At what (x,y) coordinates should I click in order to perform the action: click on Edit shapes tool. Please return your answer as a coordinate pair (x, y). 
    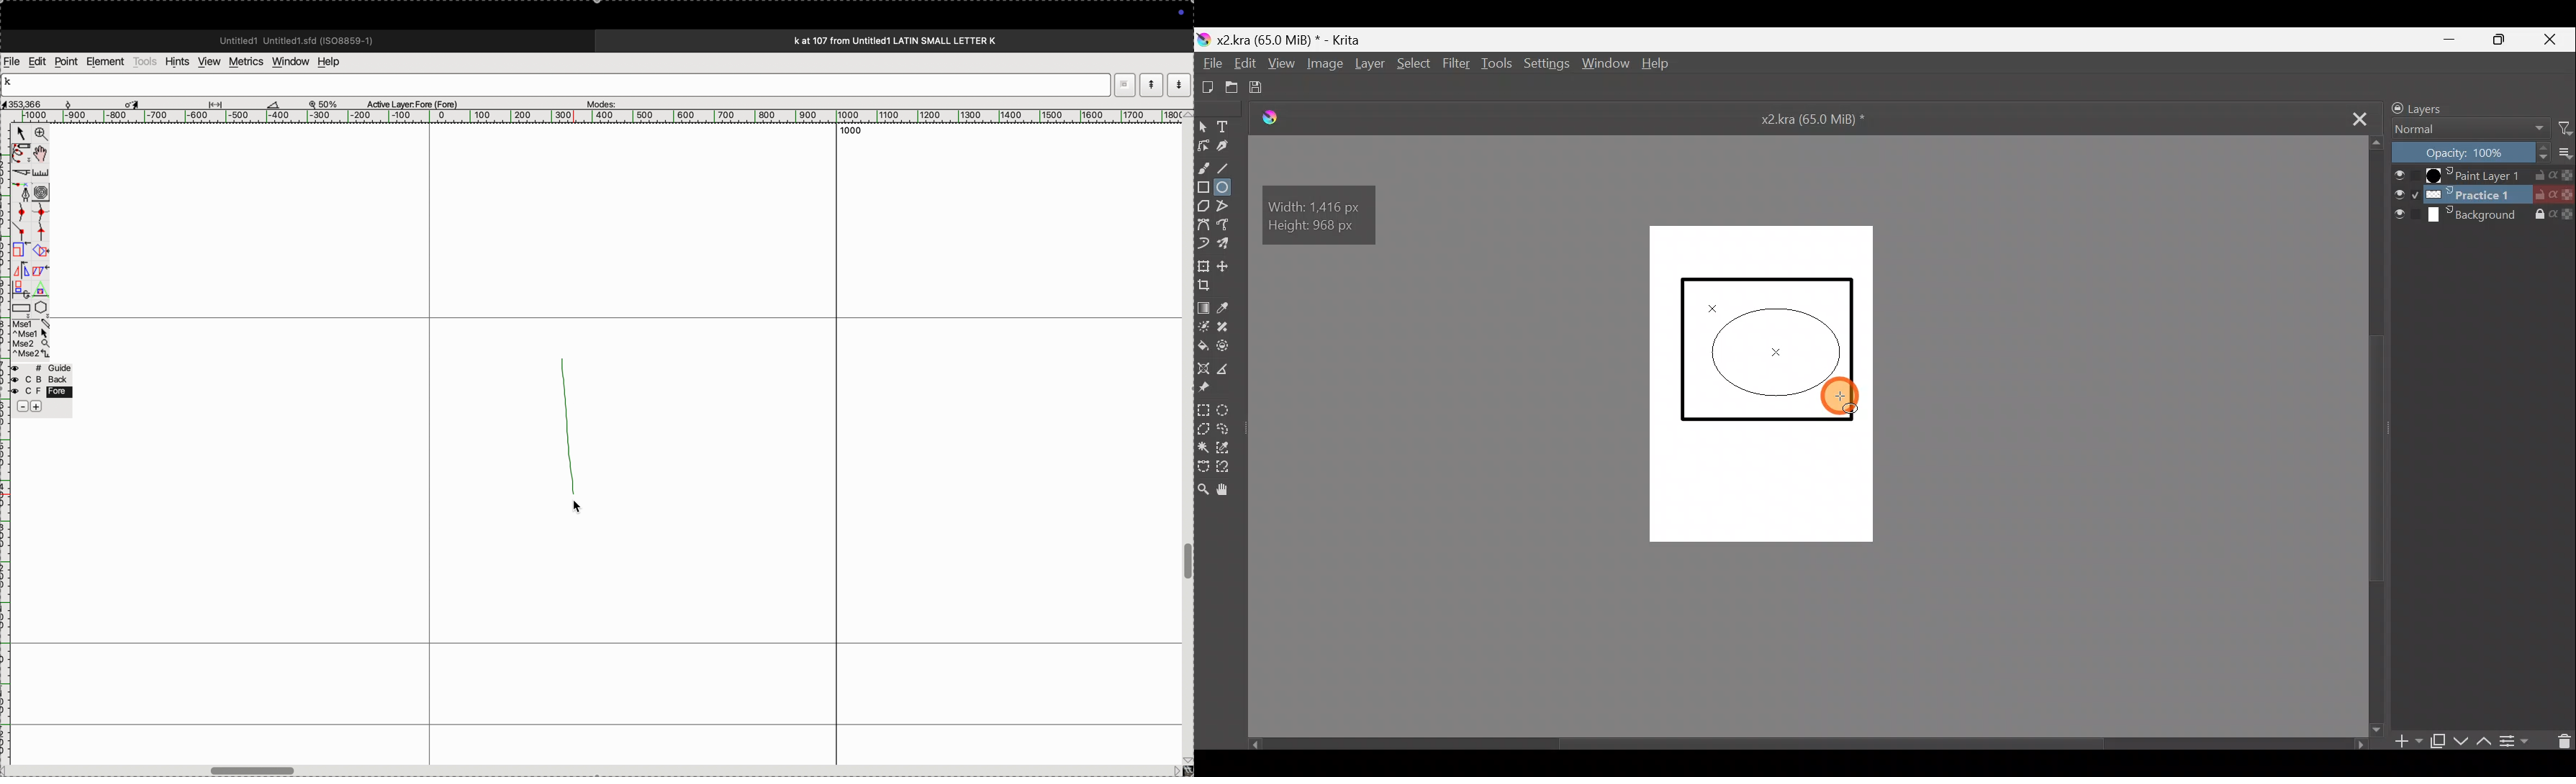
    Looking at the image, I should click on (1204, 147).